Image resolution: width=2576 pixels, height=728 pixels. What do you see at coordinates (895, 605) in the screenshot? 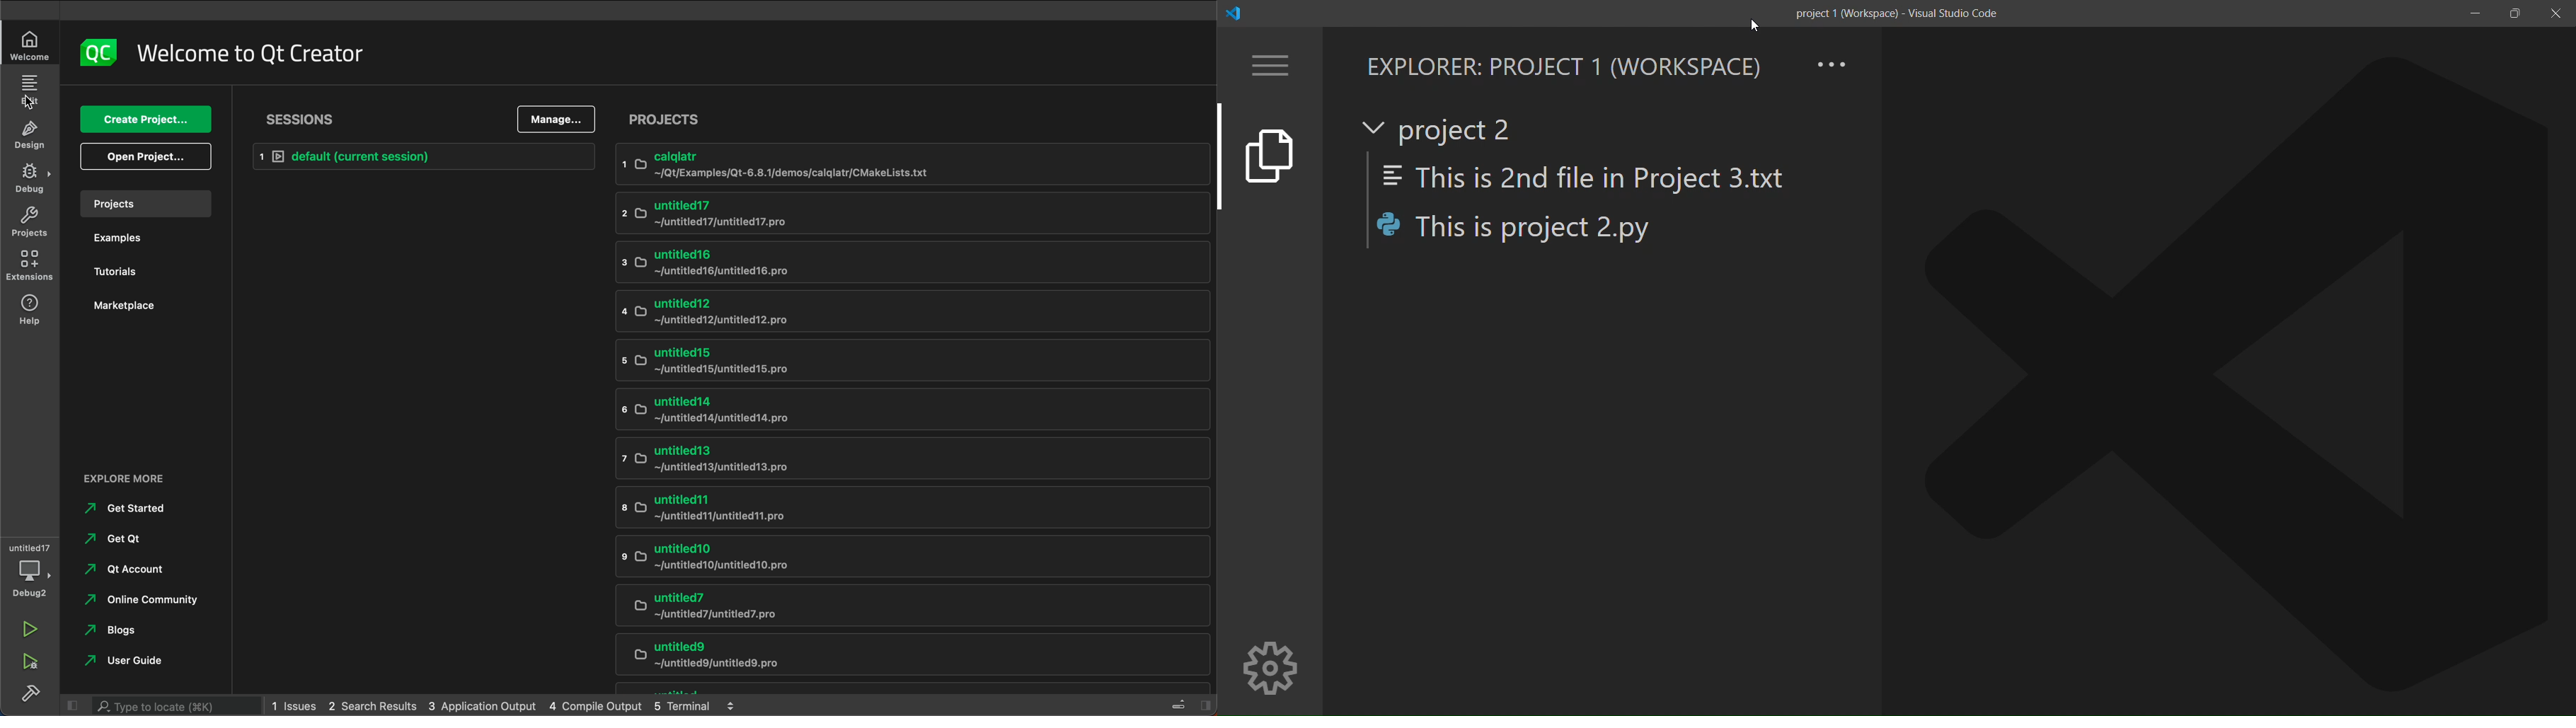
I see `untitled 7` at bounding box center [895, 605].